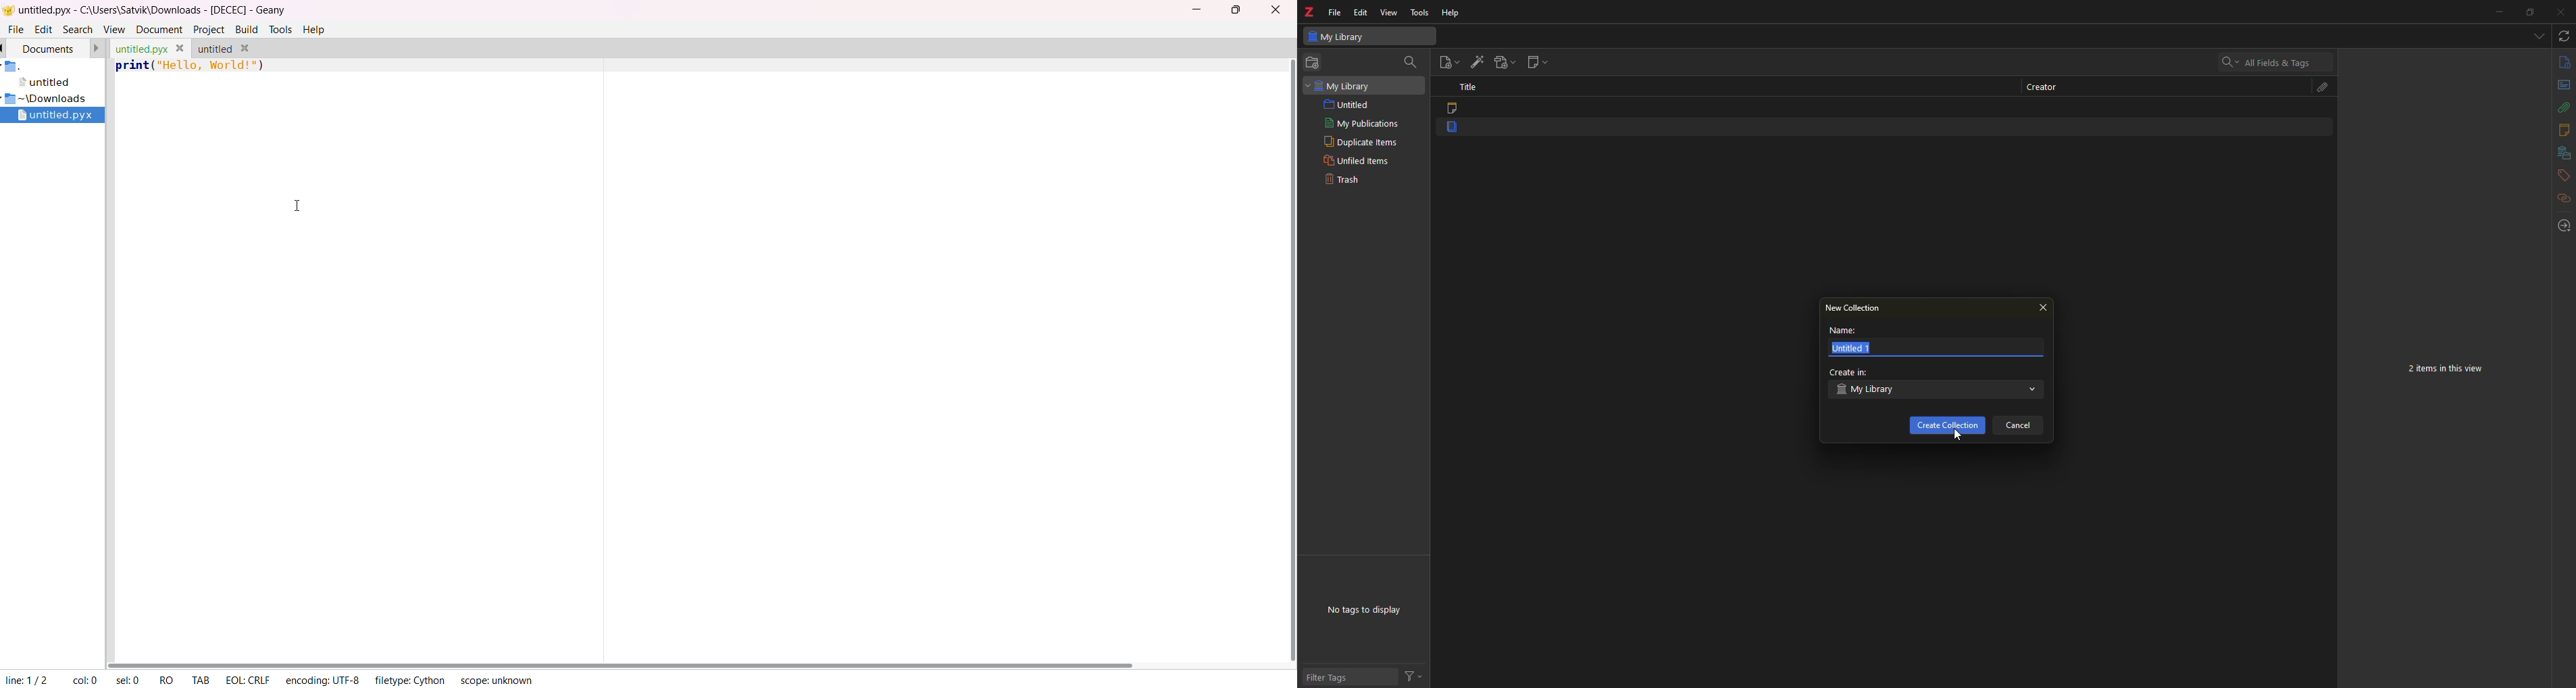 Image resolution: width=2576 pixels, height=700 pixels. Describe the element at coordinates (1359, 123) in the screenshot. I see `my publications` at that location.